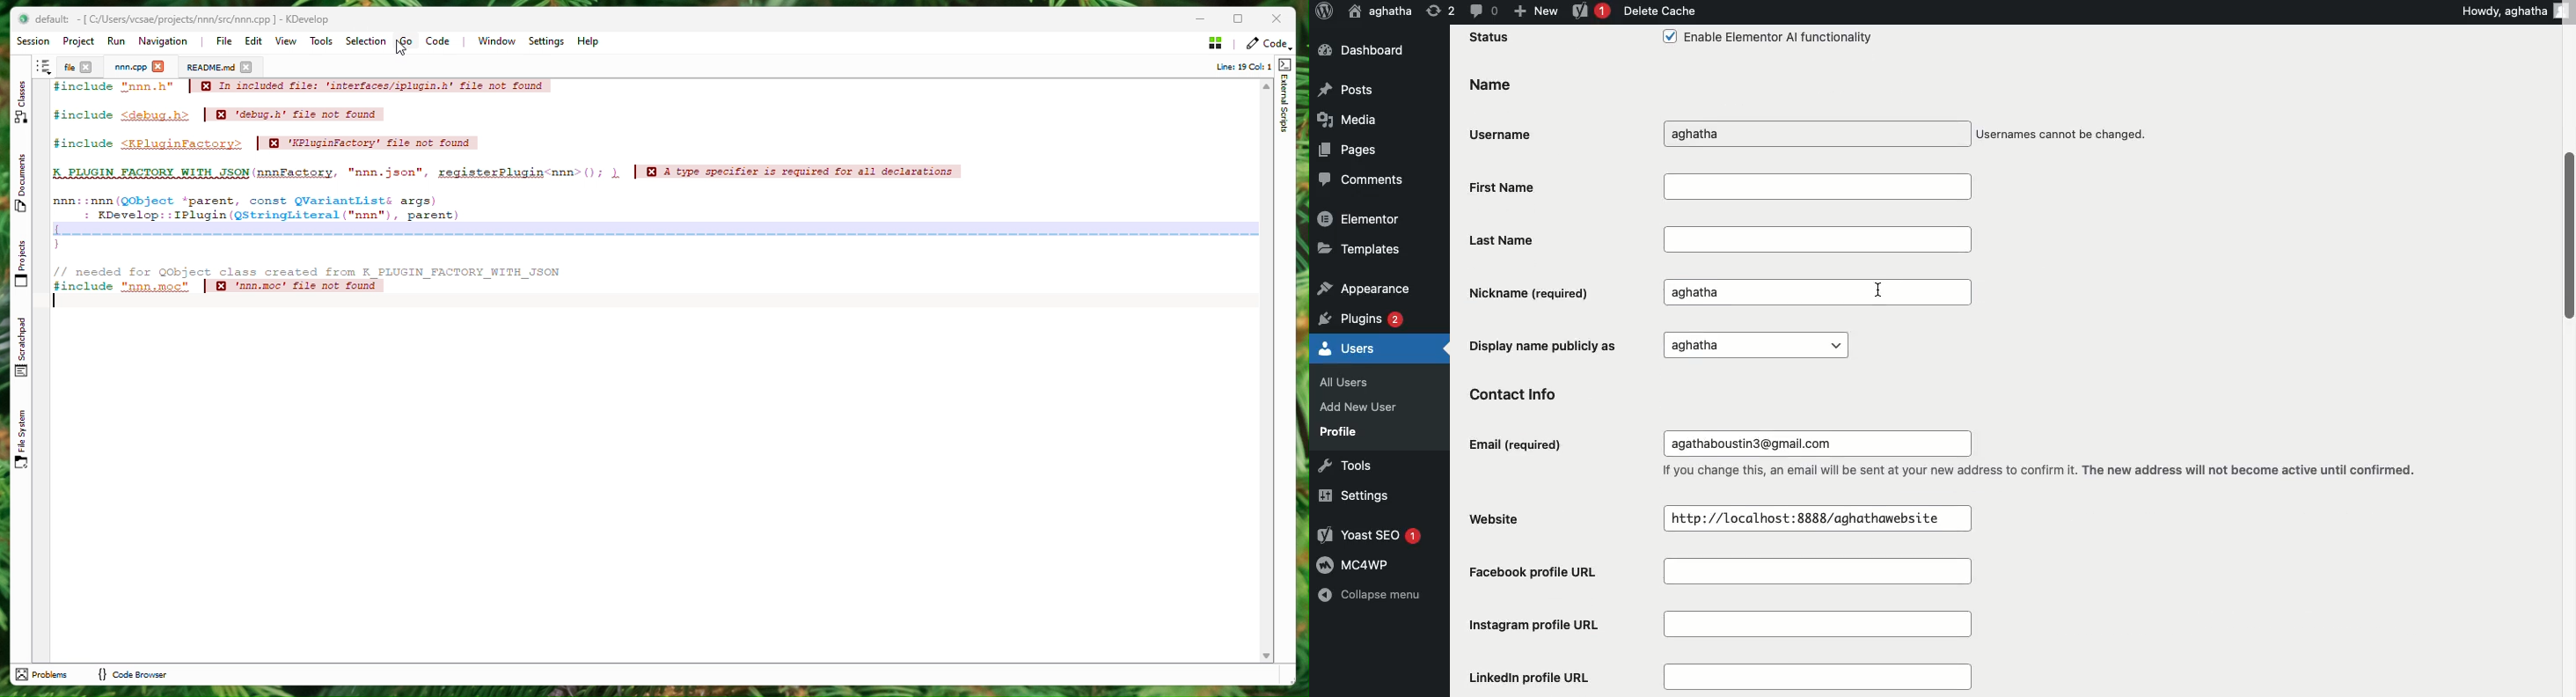 Image resolution: width=2576 pixels, height=700 pixels. What do you see at coordinates (1535, 10) in the screenshot?
I see `New` at bounding box center [1535, 10].